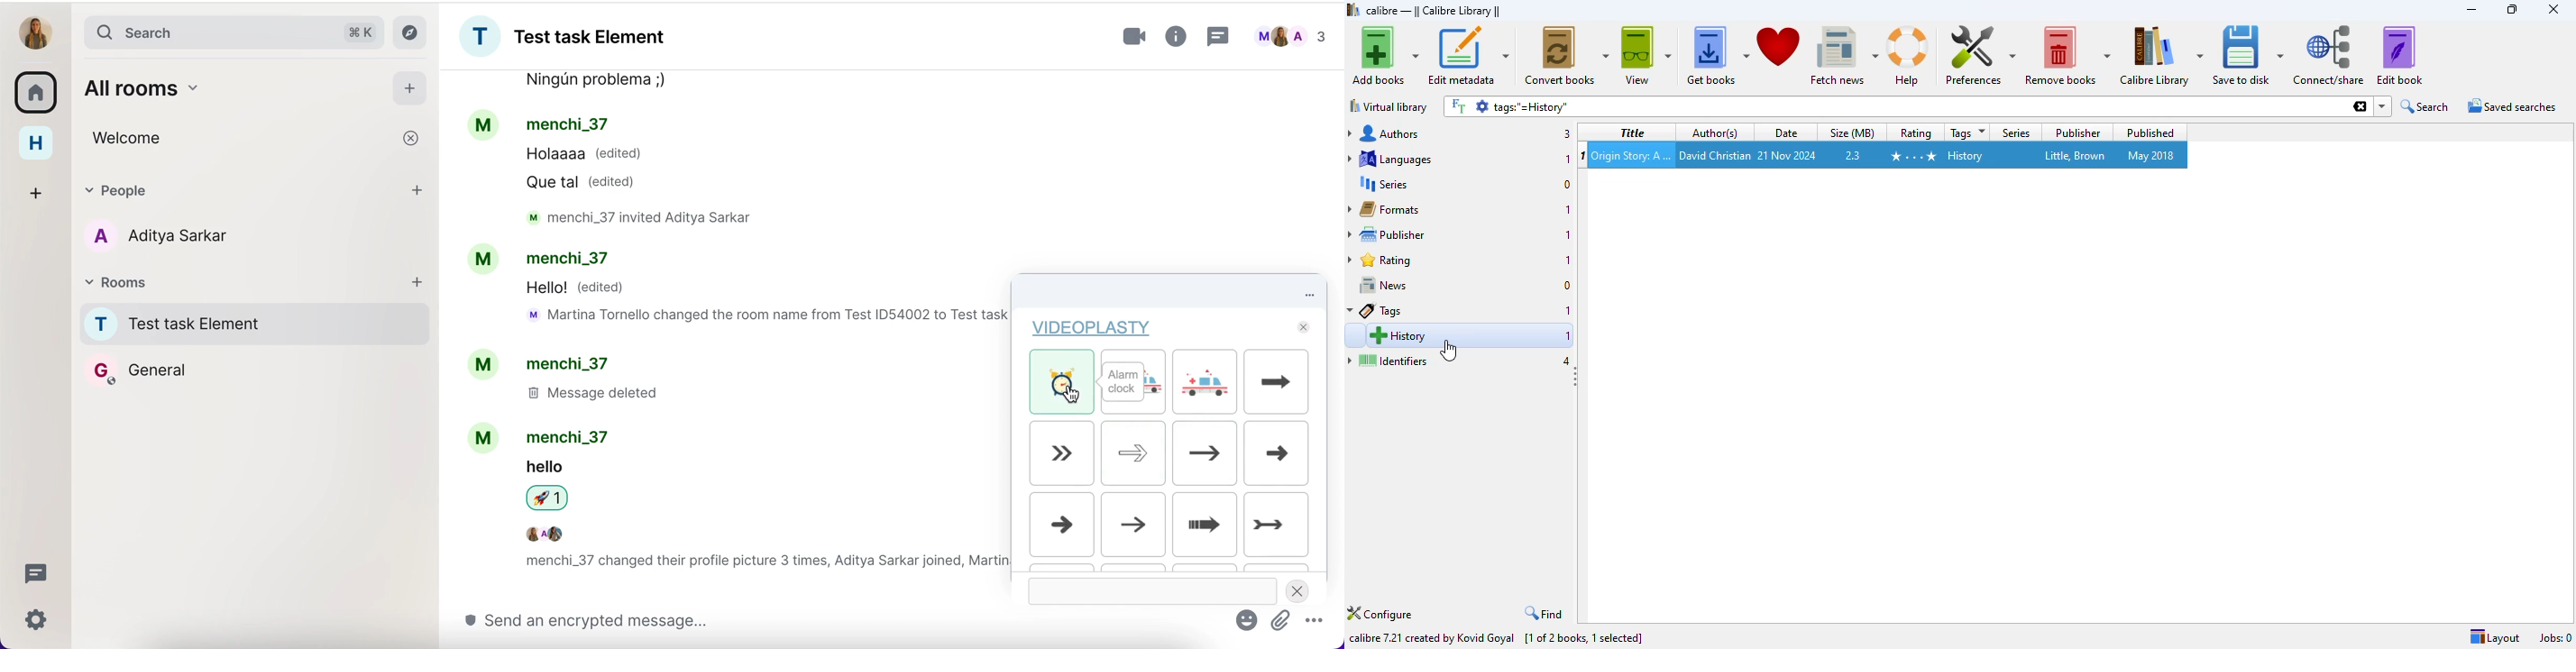 The image size is (2576, 672). Describe the element at coordinates (1907, 55) in the screenshot. I see `help` at that location.